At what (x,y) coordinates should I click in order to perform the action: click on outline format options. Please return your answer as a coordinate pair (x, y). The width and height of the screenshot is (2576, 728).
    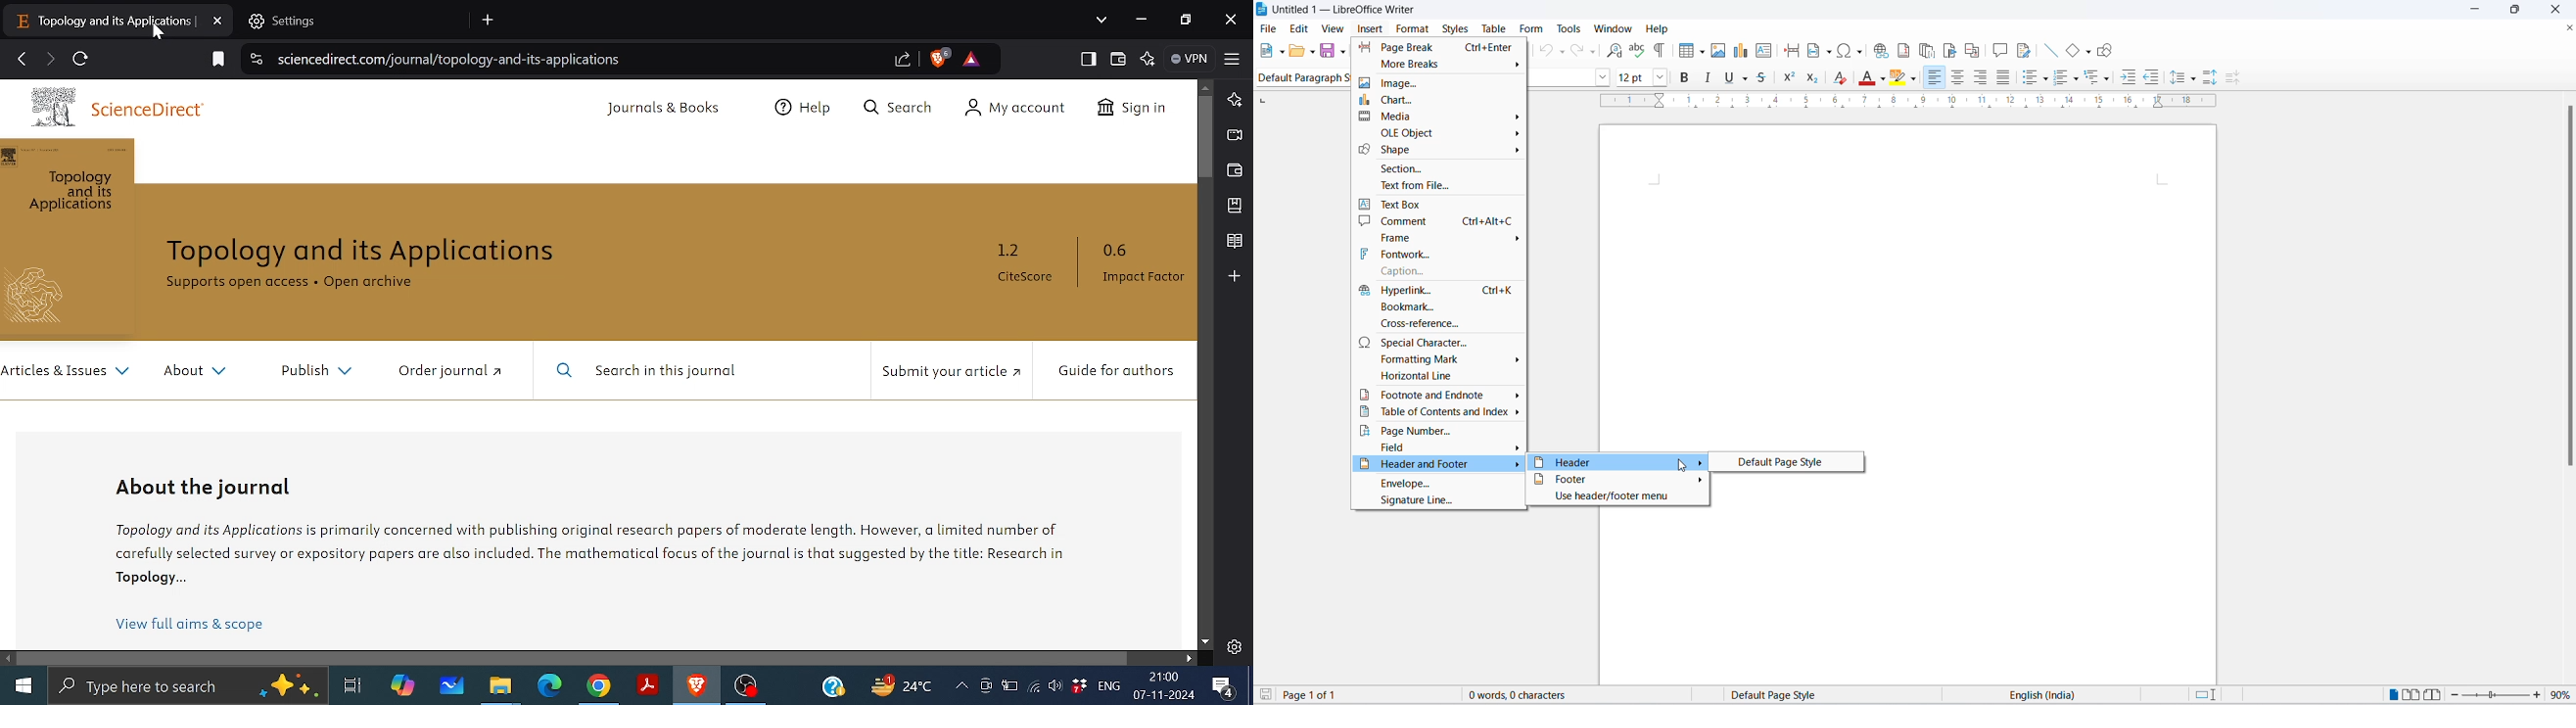
    Looking at the image, I should click on (2106, 79).